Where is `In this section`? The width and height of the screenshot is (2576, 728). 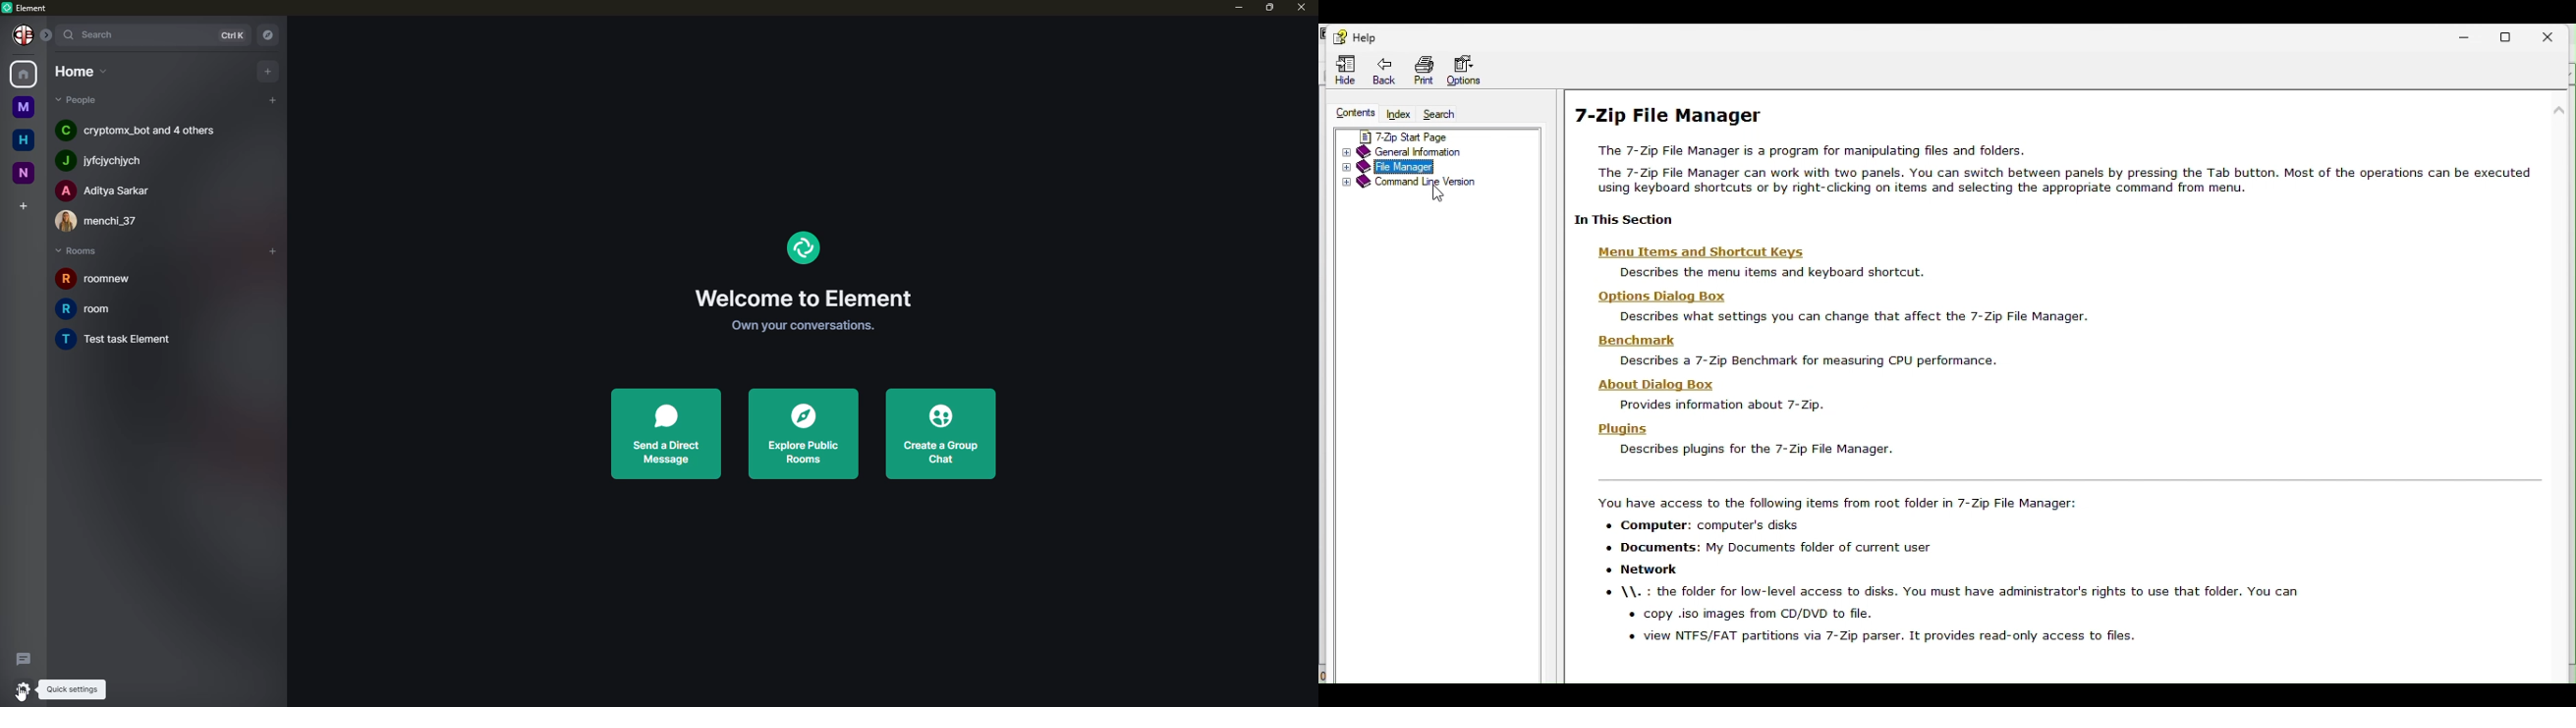
In this section is located at coordinates (1631, 222).